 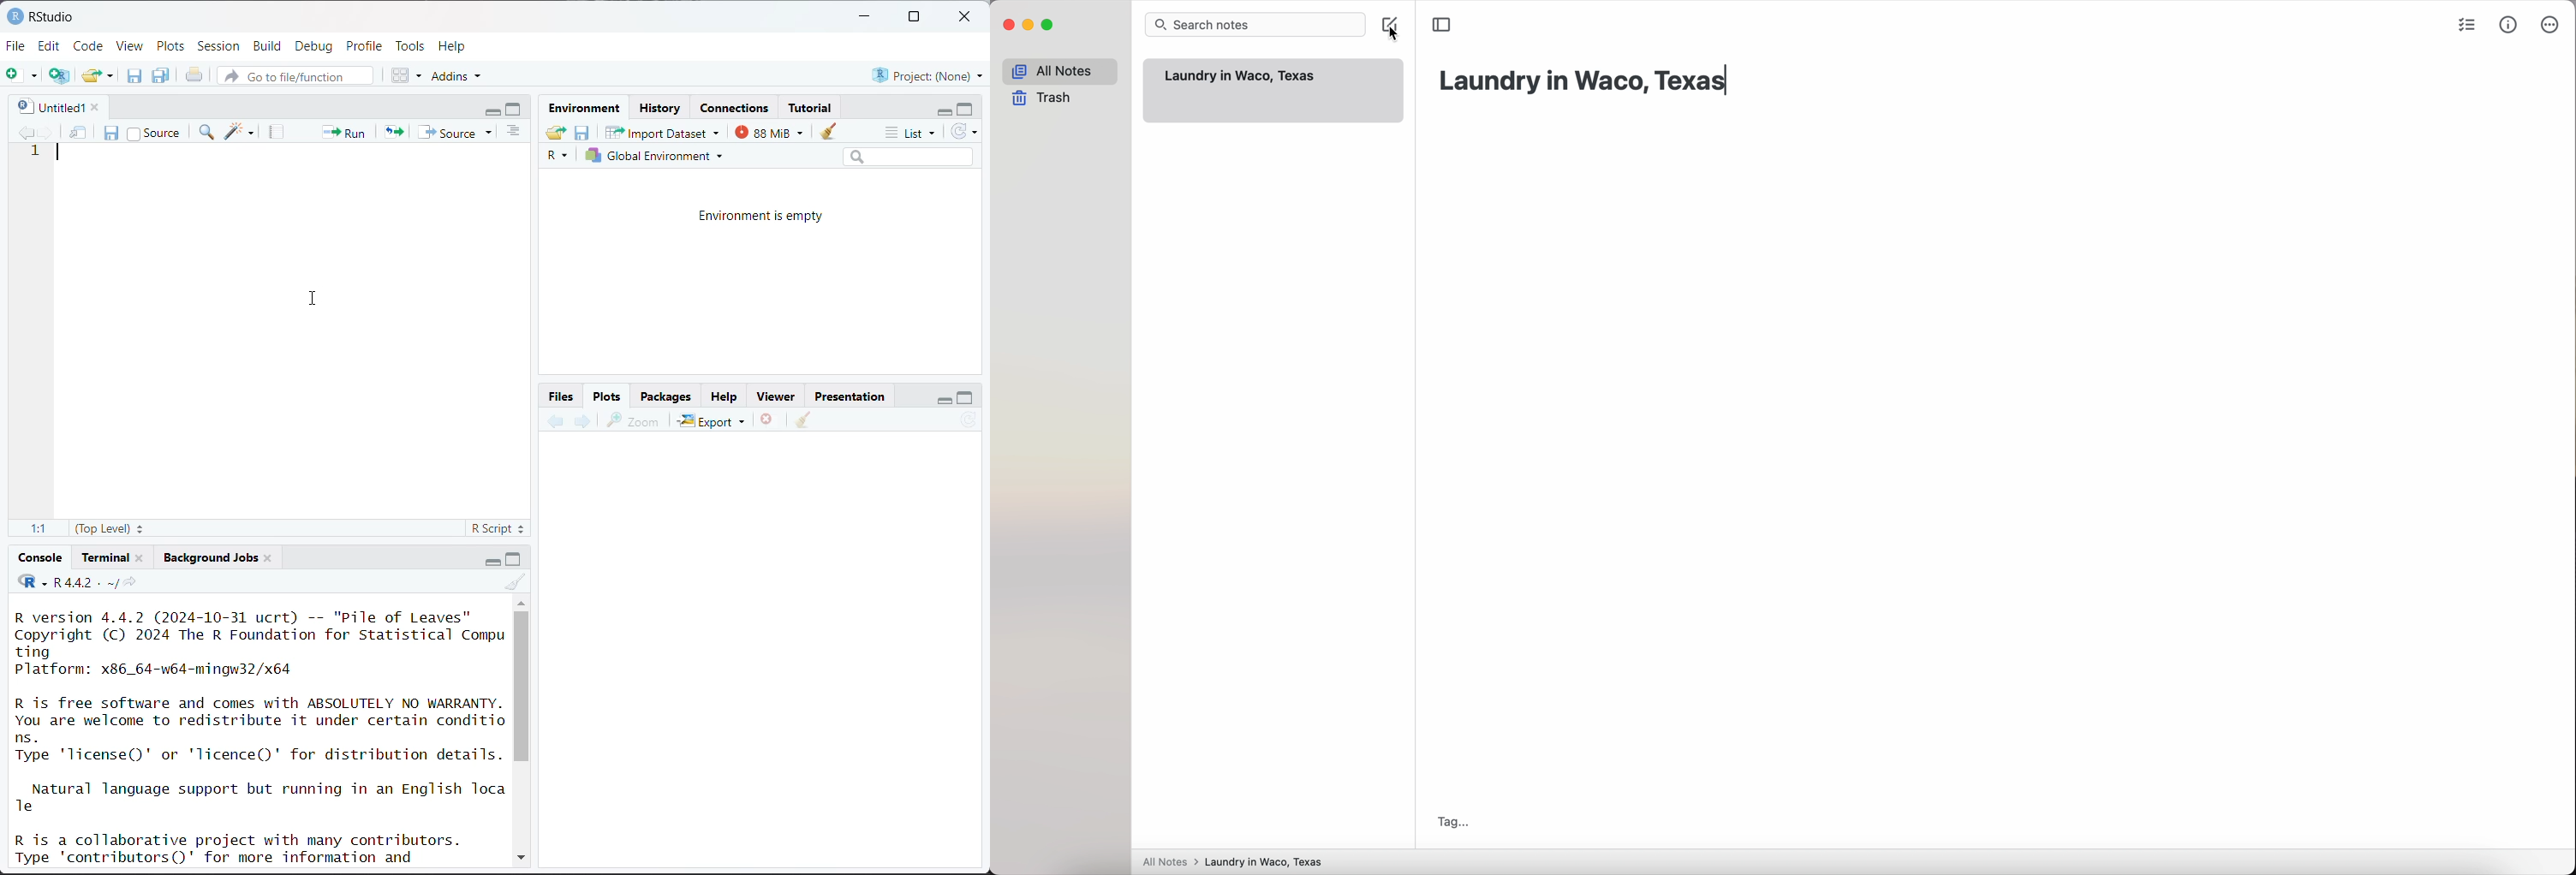 What do you see at coordinates (812, 105) in the screenshot?
I see `Tutorial` at bounding box center [812, 105].